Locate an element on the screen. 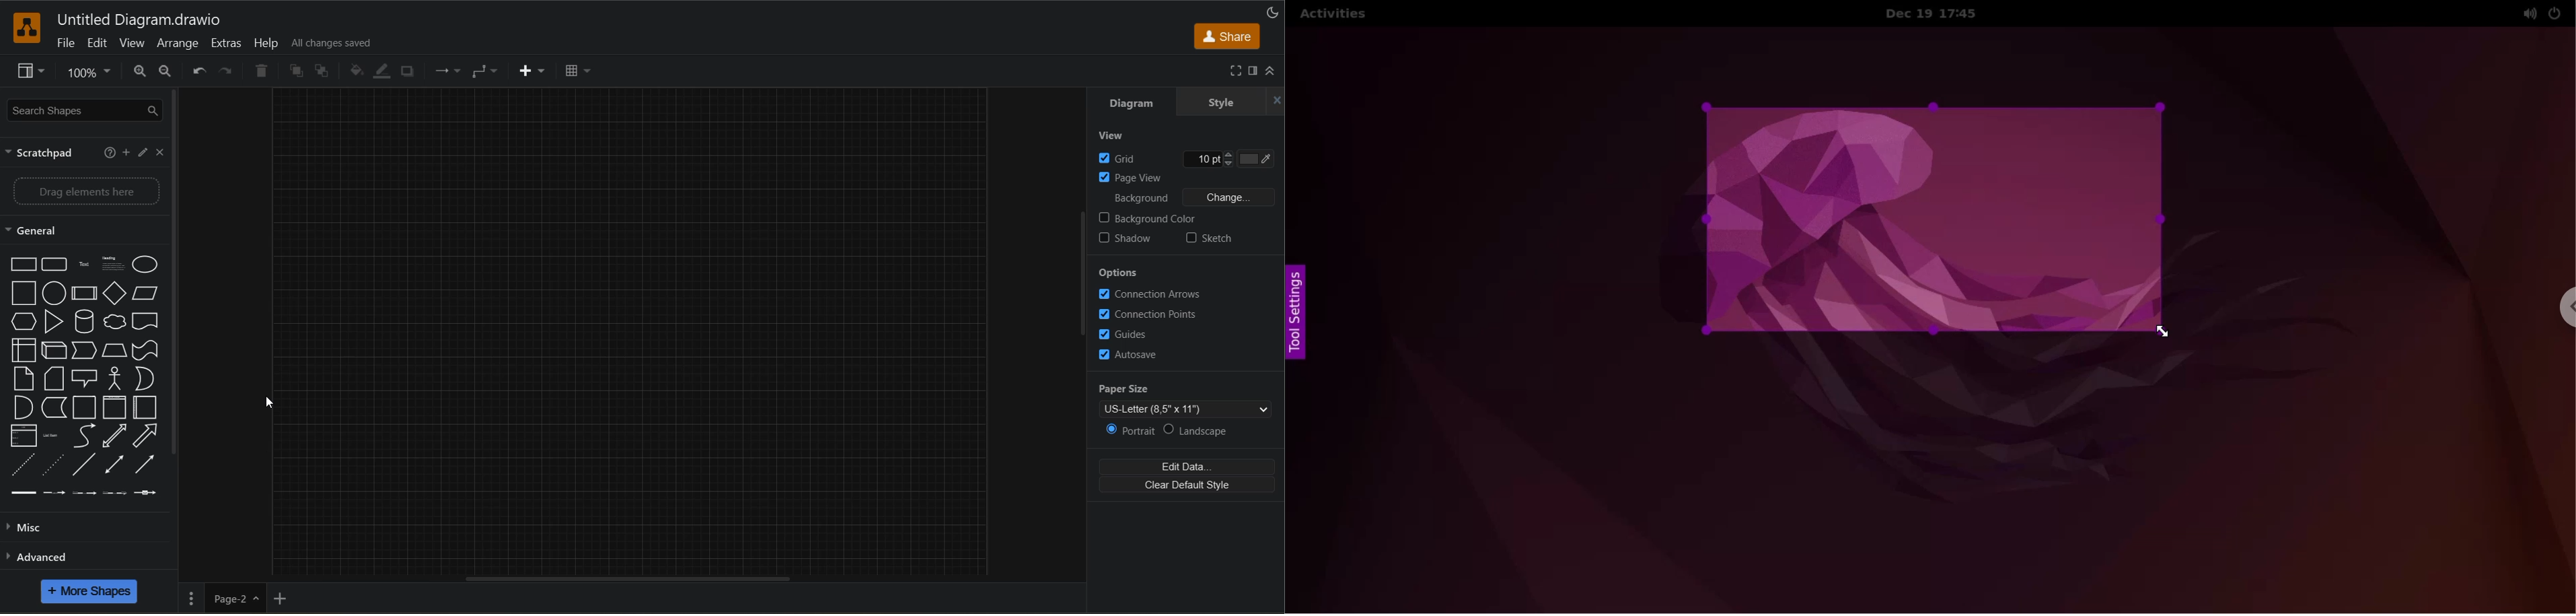  drag elements here is located at coordinates (82, 193).